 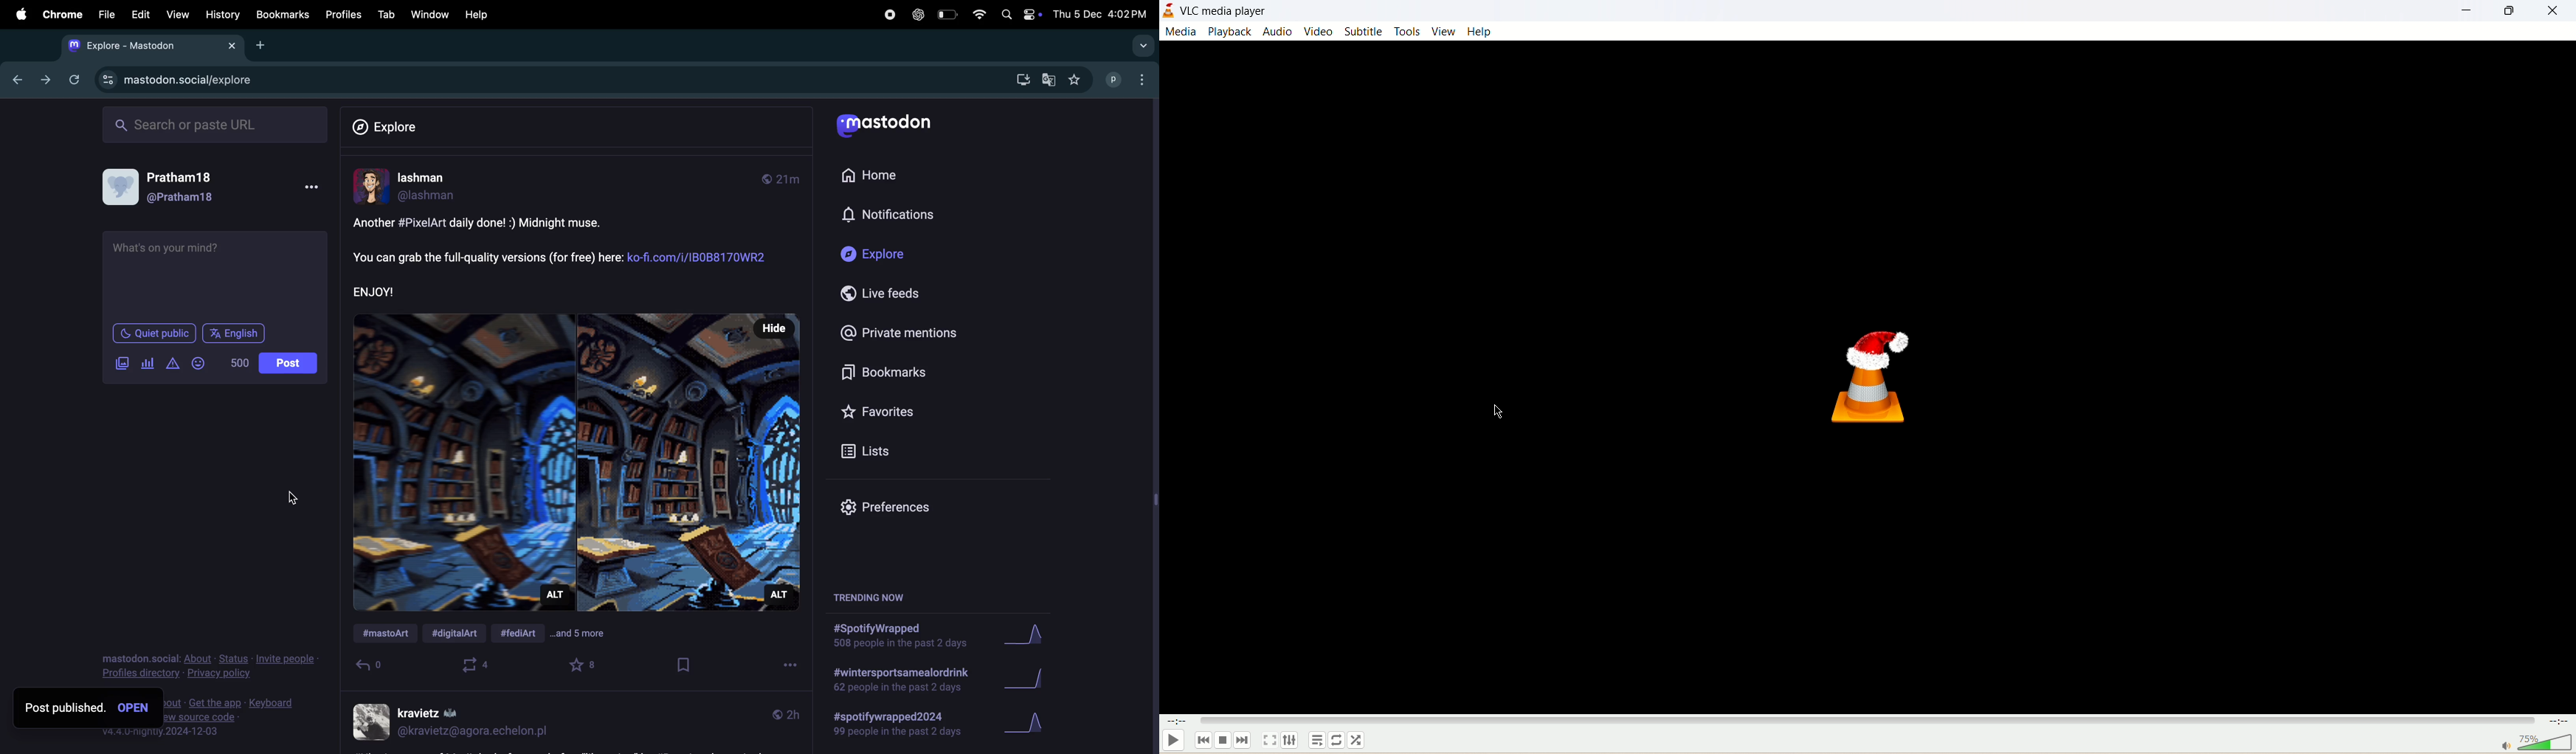 I want to click on boost, so click(x=478, y=666).